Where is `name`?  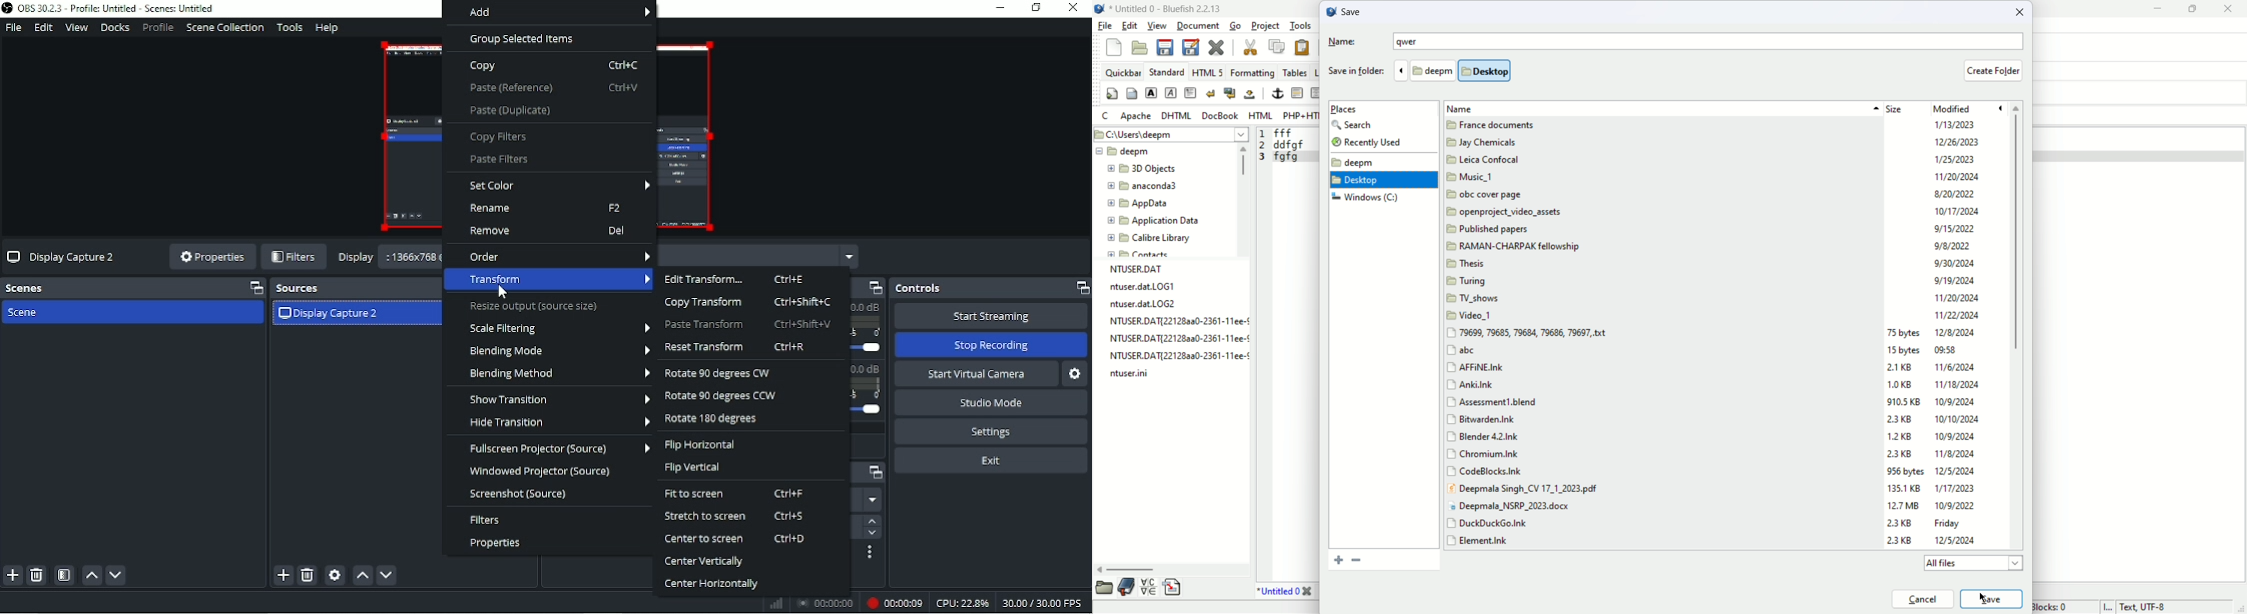 name is located at coordinates (1569, 333).